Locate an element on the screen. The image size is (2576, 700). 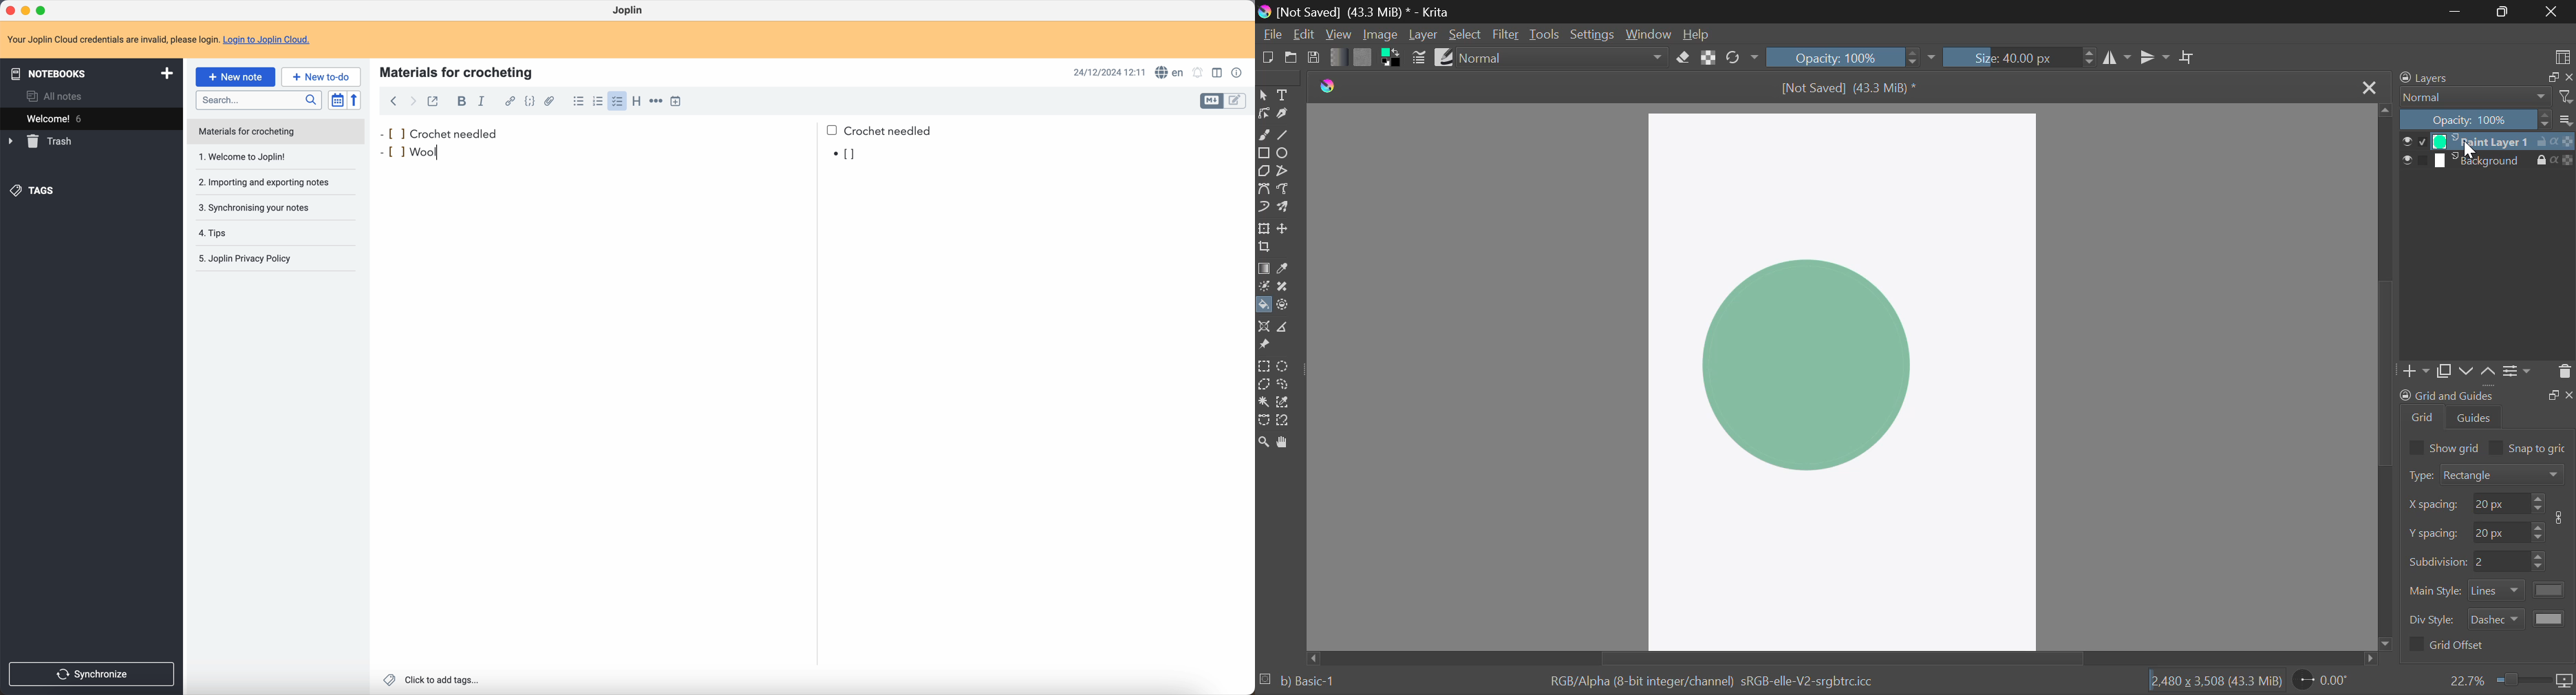
note properties is located at coordinates (1238, 73).